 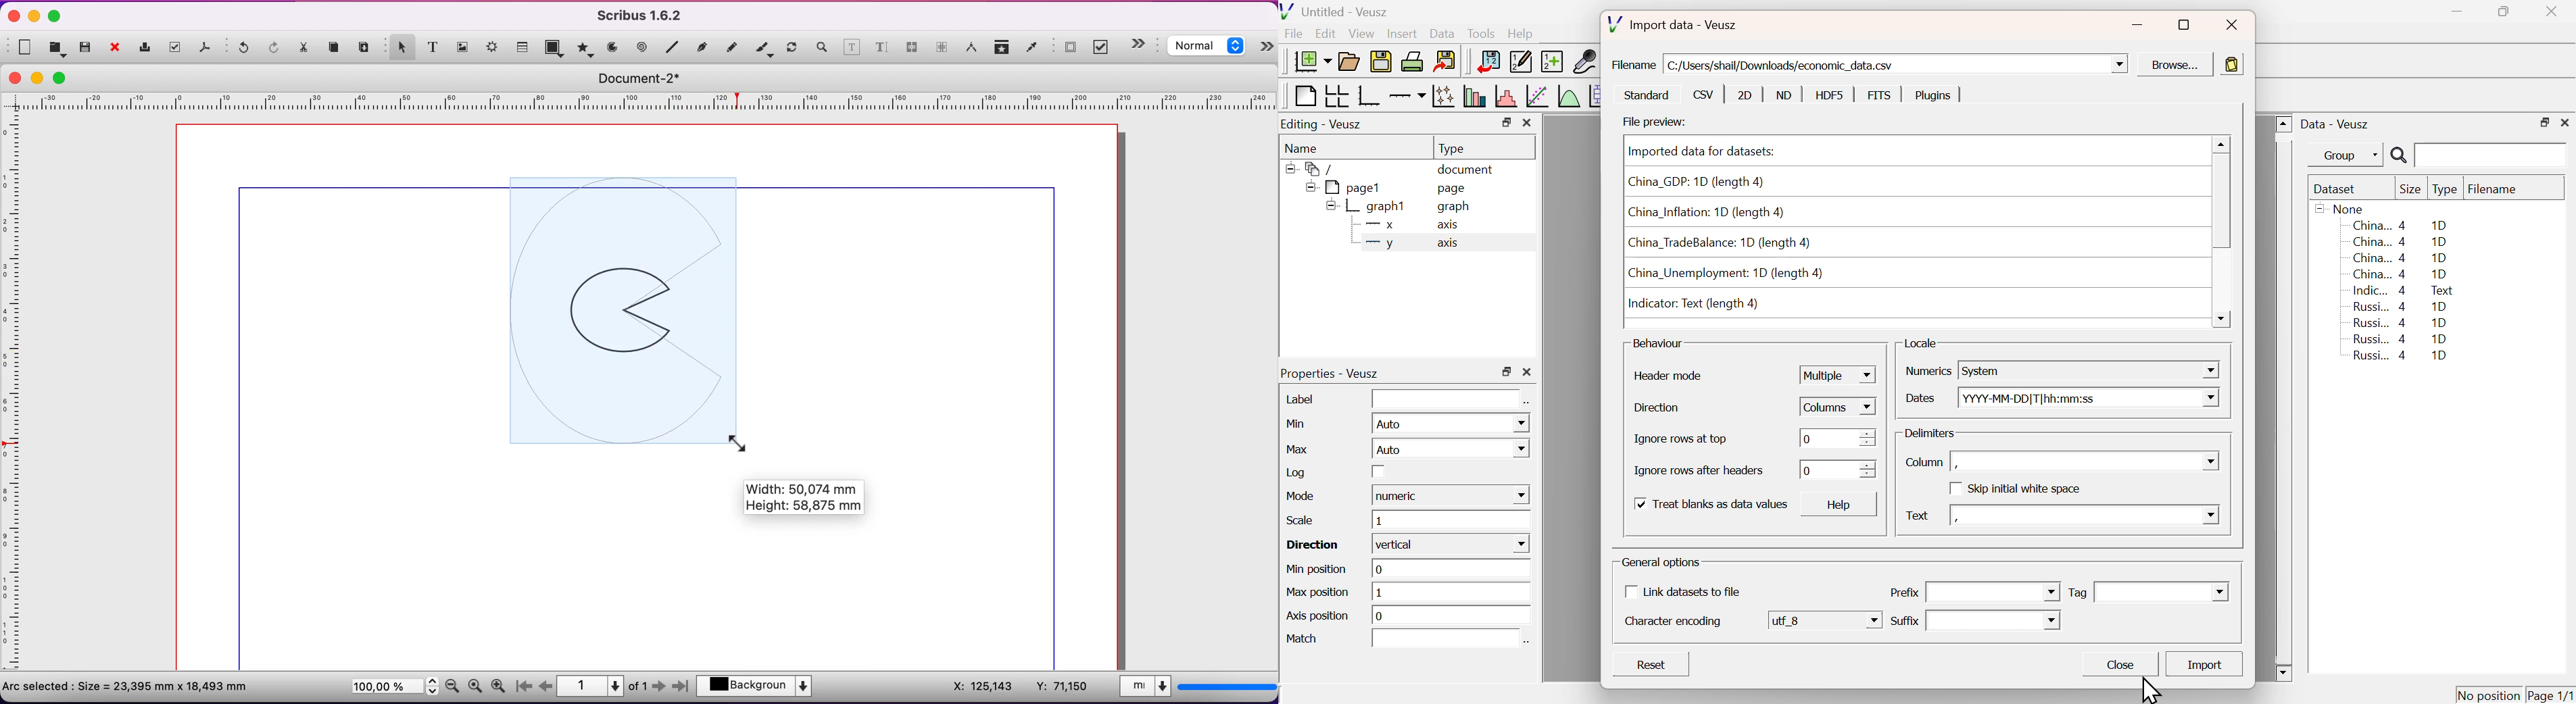 What do you see at coordinates (584, 48) in the screenshot?
I see `polygon` at bounding box center [584, 48].